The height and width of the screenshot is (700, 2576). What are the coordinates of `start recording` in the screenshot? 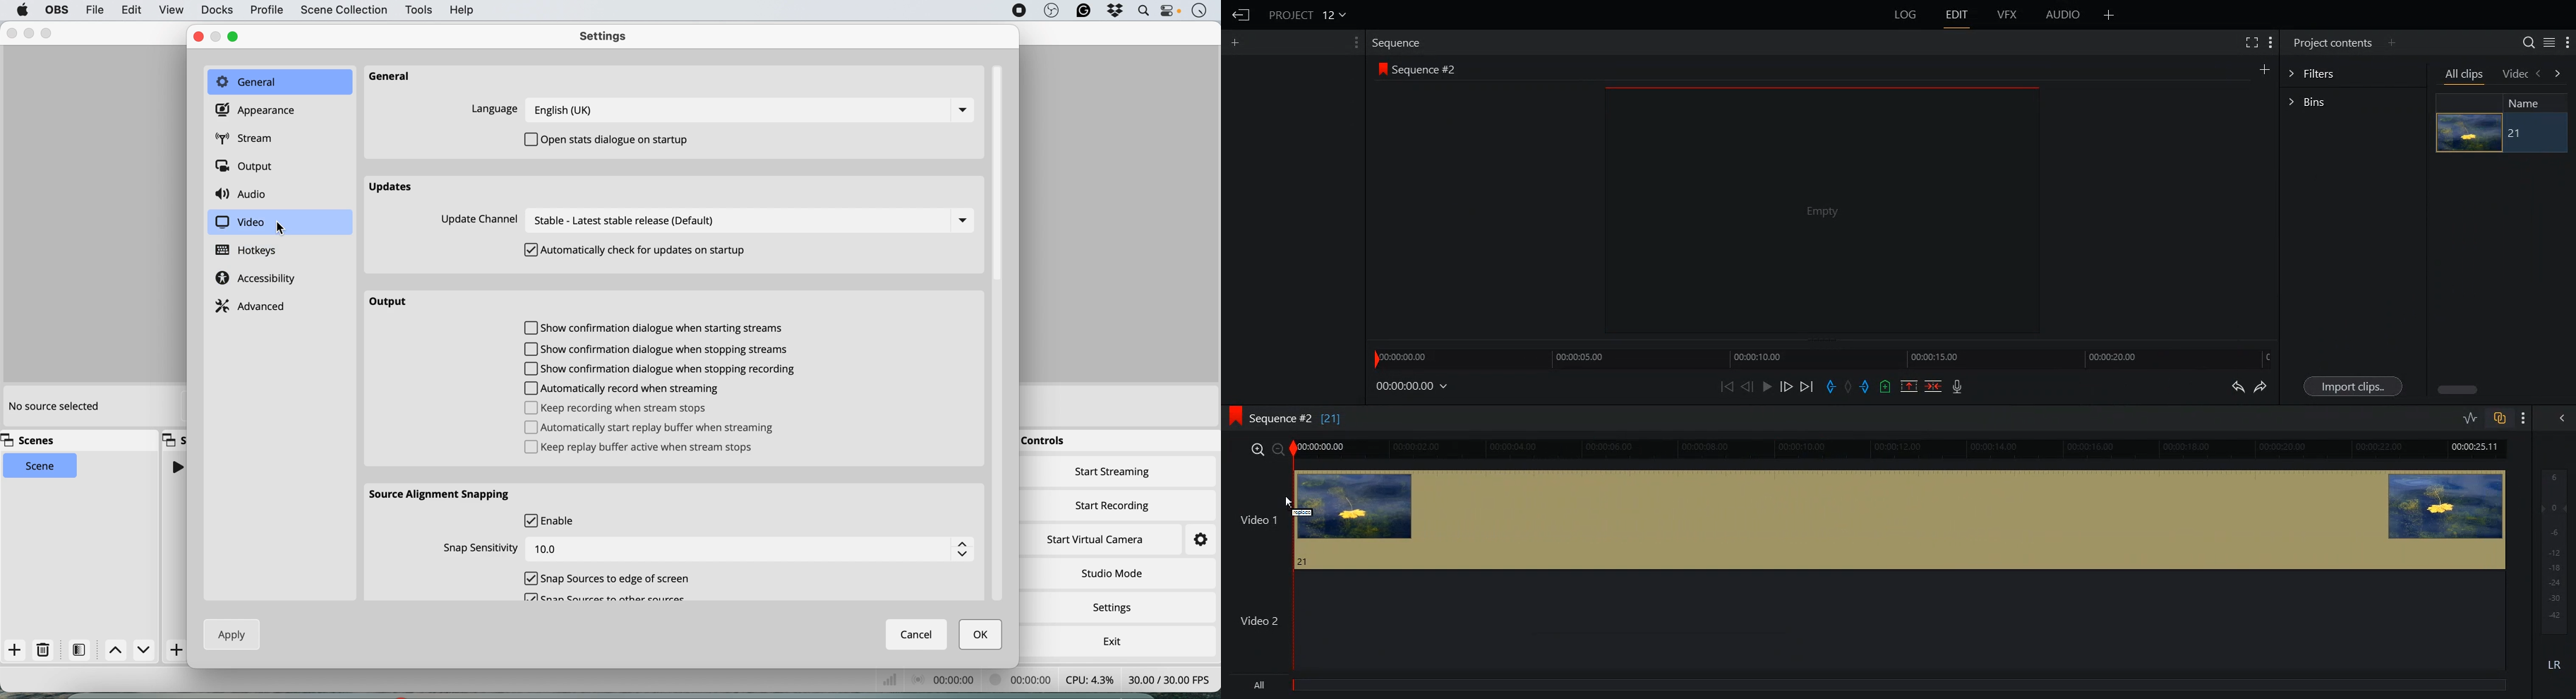 It's located at (1113, 504).